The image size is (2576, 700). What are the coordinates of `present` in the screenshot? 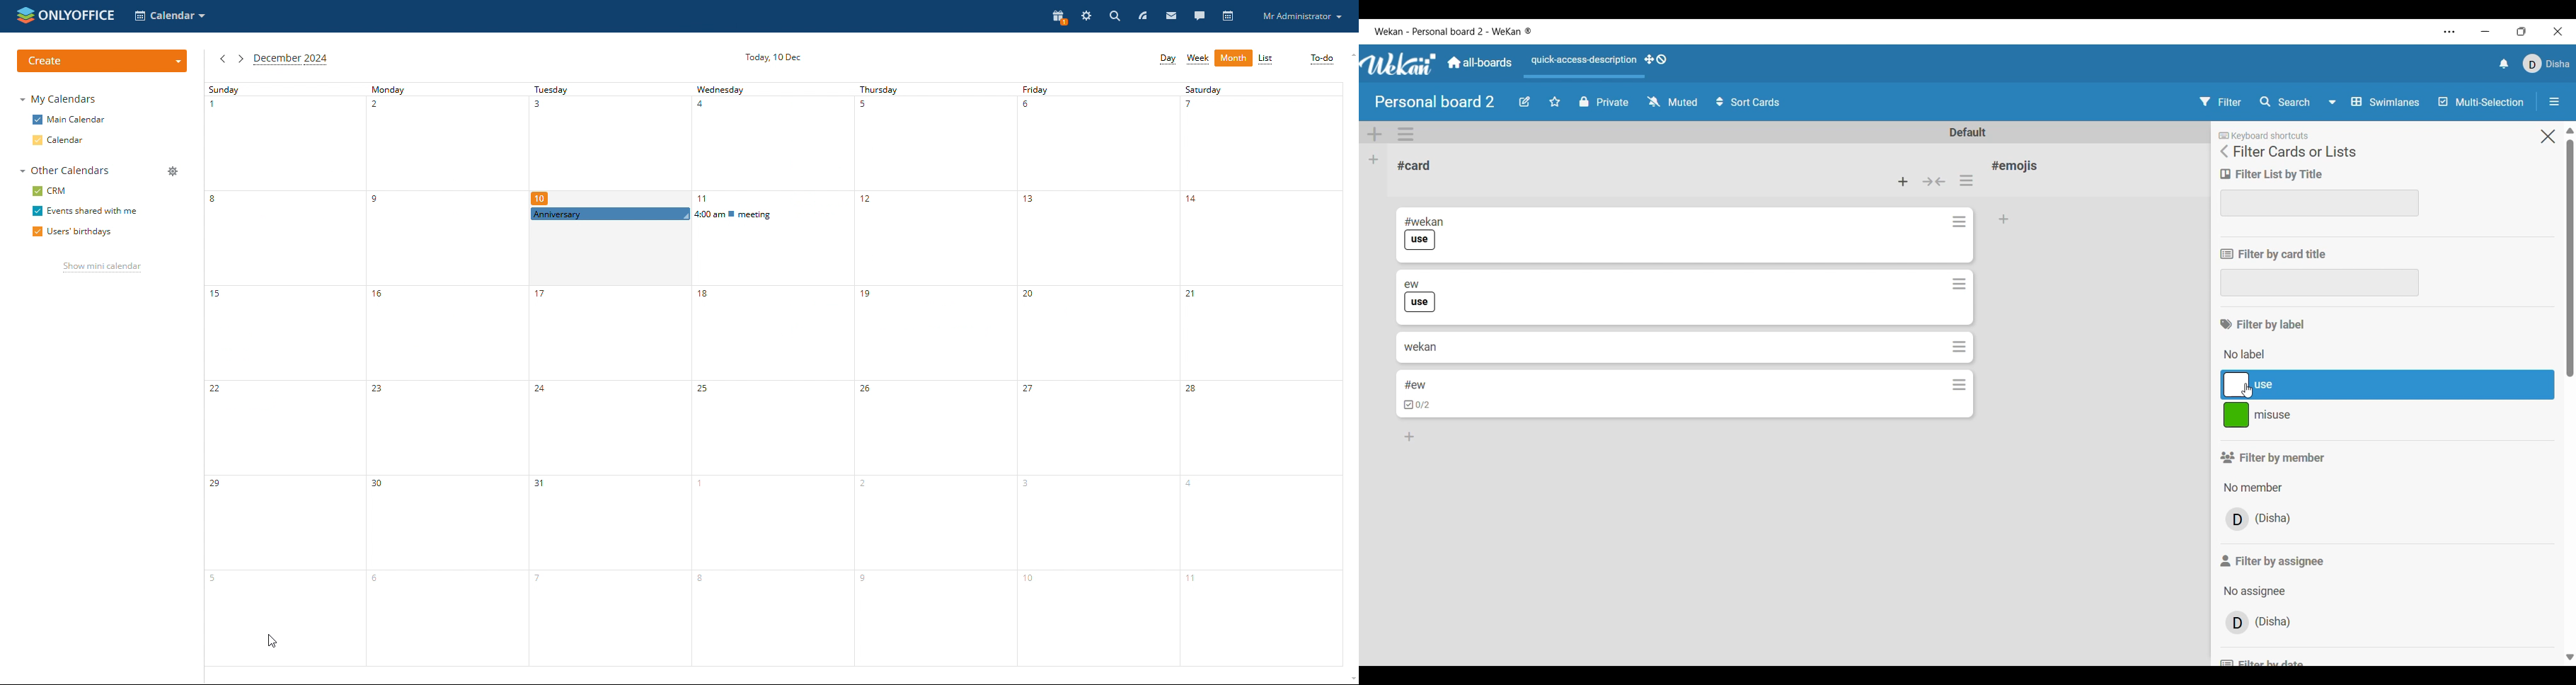 It's located at (1057, 17).